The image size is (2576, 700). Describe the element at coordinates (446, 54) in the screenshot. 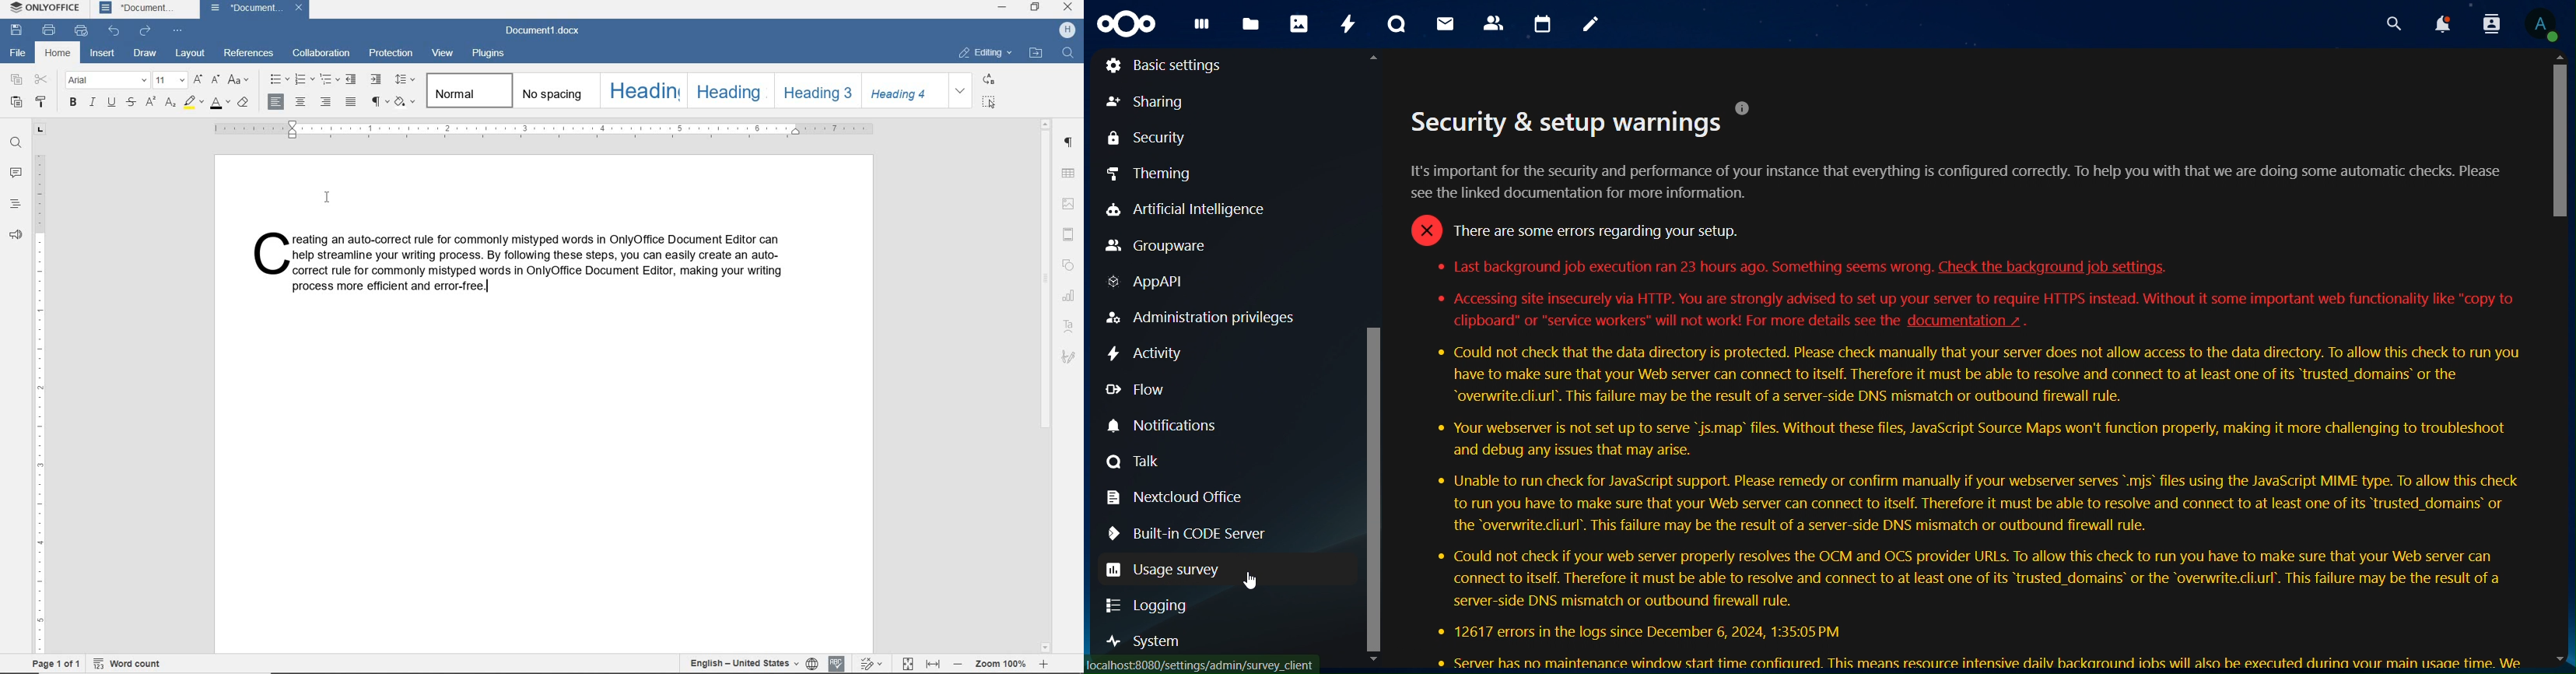

I see `VIEW` at that location.